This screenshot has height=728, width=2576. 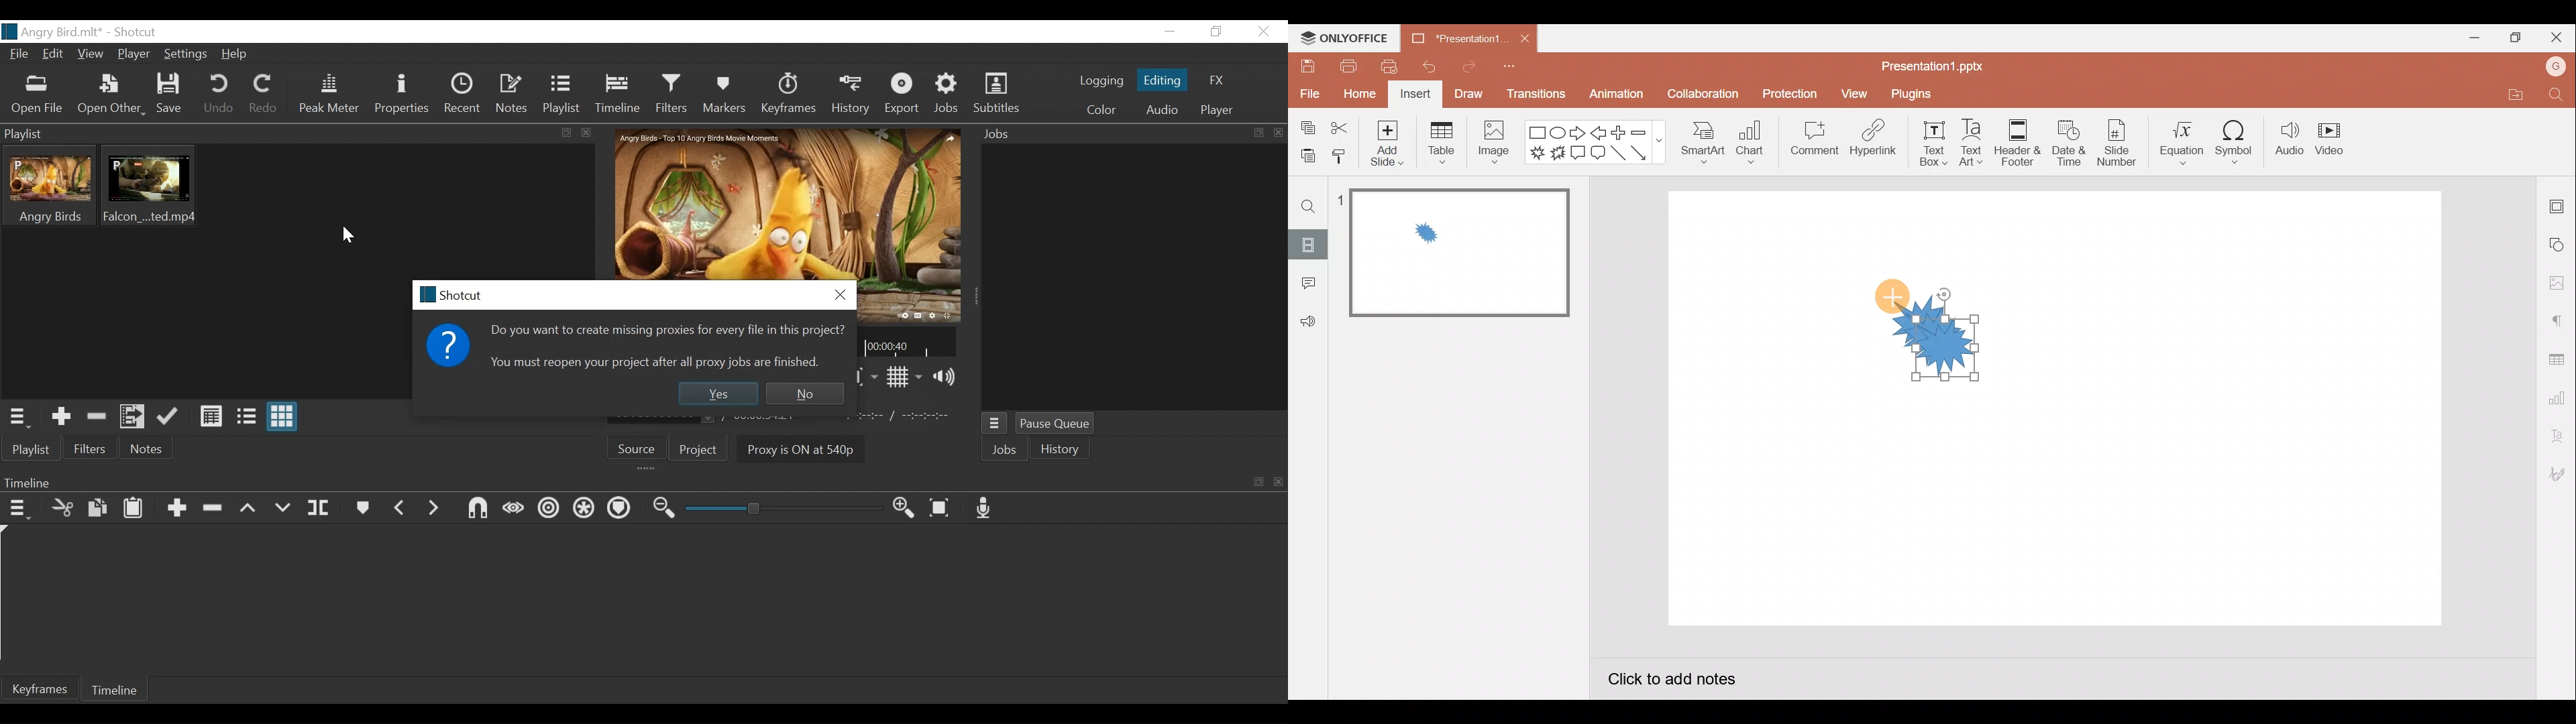 I want to click on Previous marker, so click(x=403, y=508).